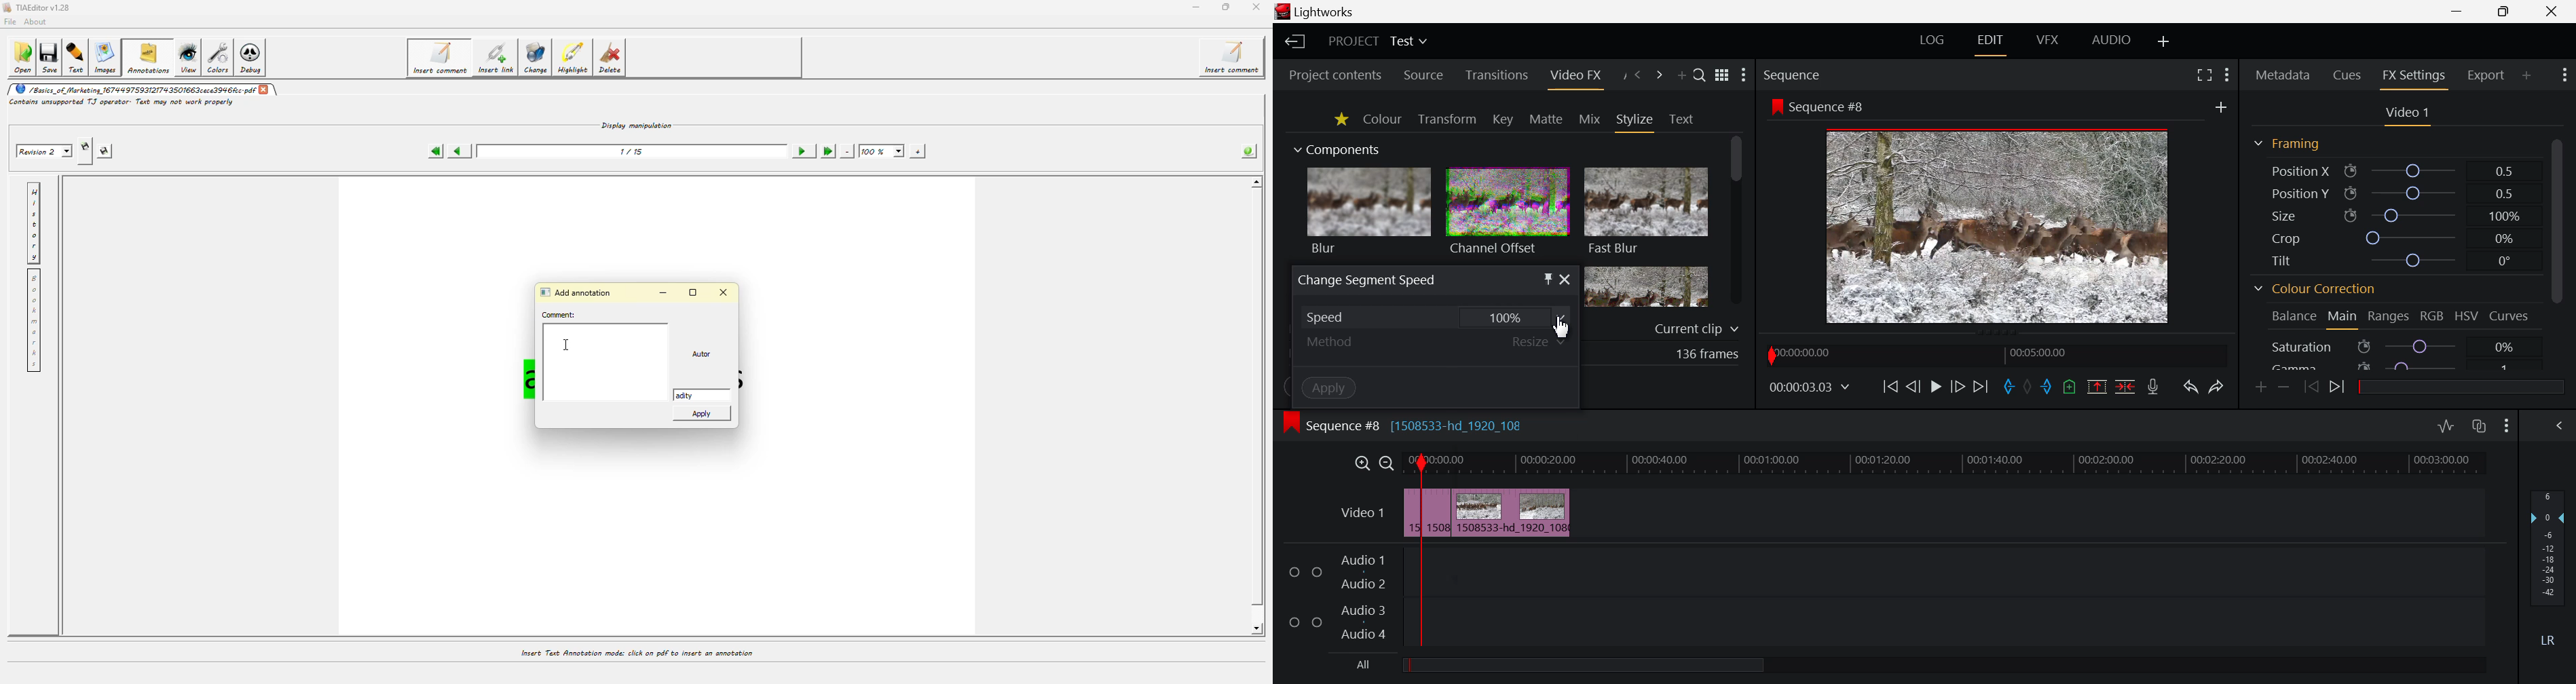  I want to click on Crop, so click(2393, 237).